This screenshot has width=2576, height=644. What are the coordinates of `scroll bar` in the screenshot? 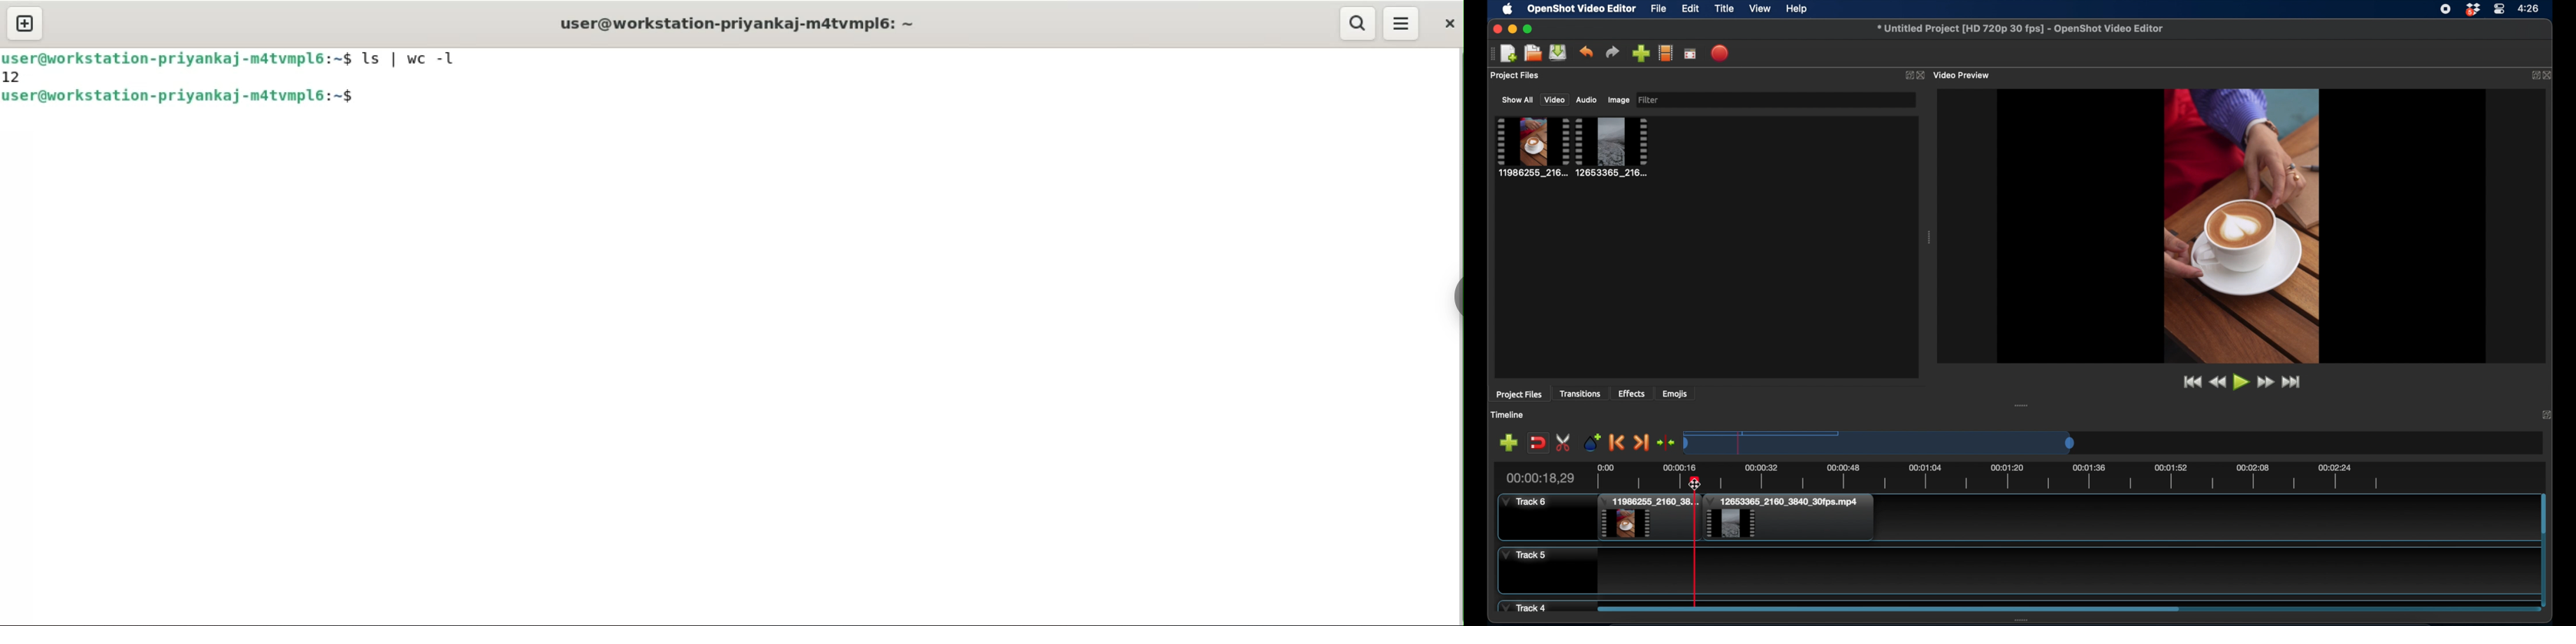 It's located at (2543, 515).